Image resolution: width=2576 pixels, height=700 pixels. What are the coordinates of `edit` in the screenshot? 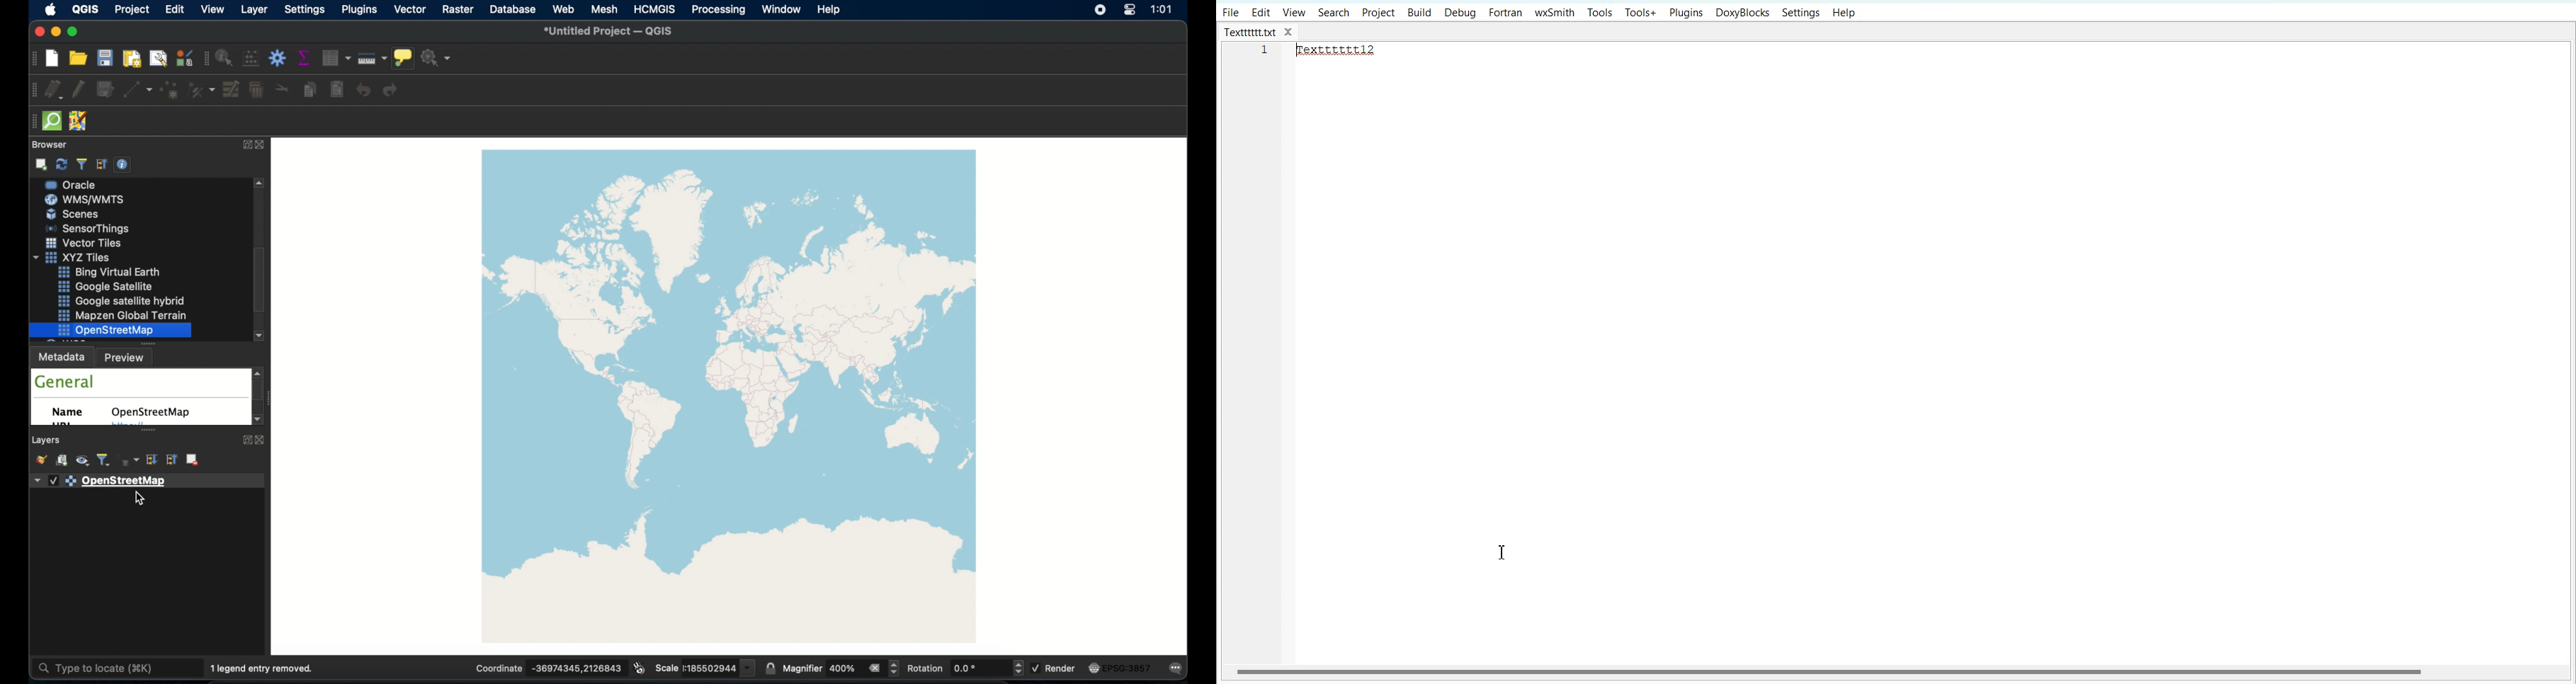 It's located at (174, 10).